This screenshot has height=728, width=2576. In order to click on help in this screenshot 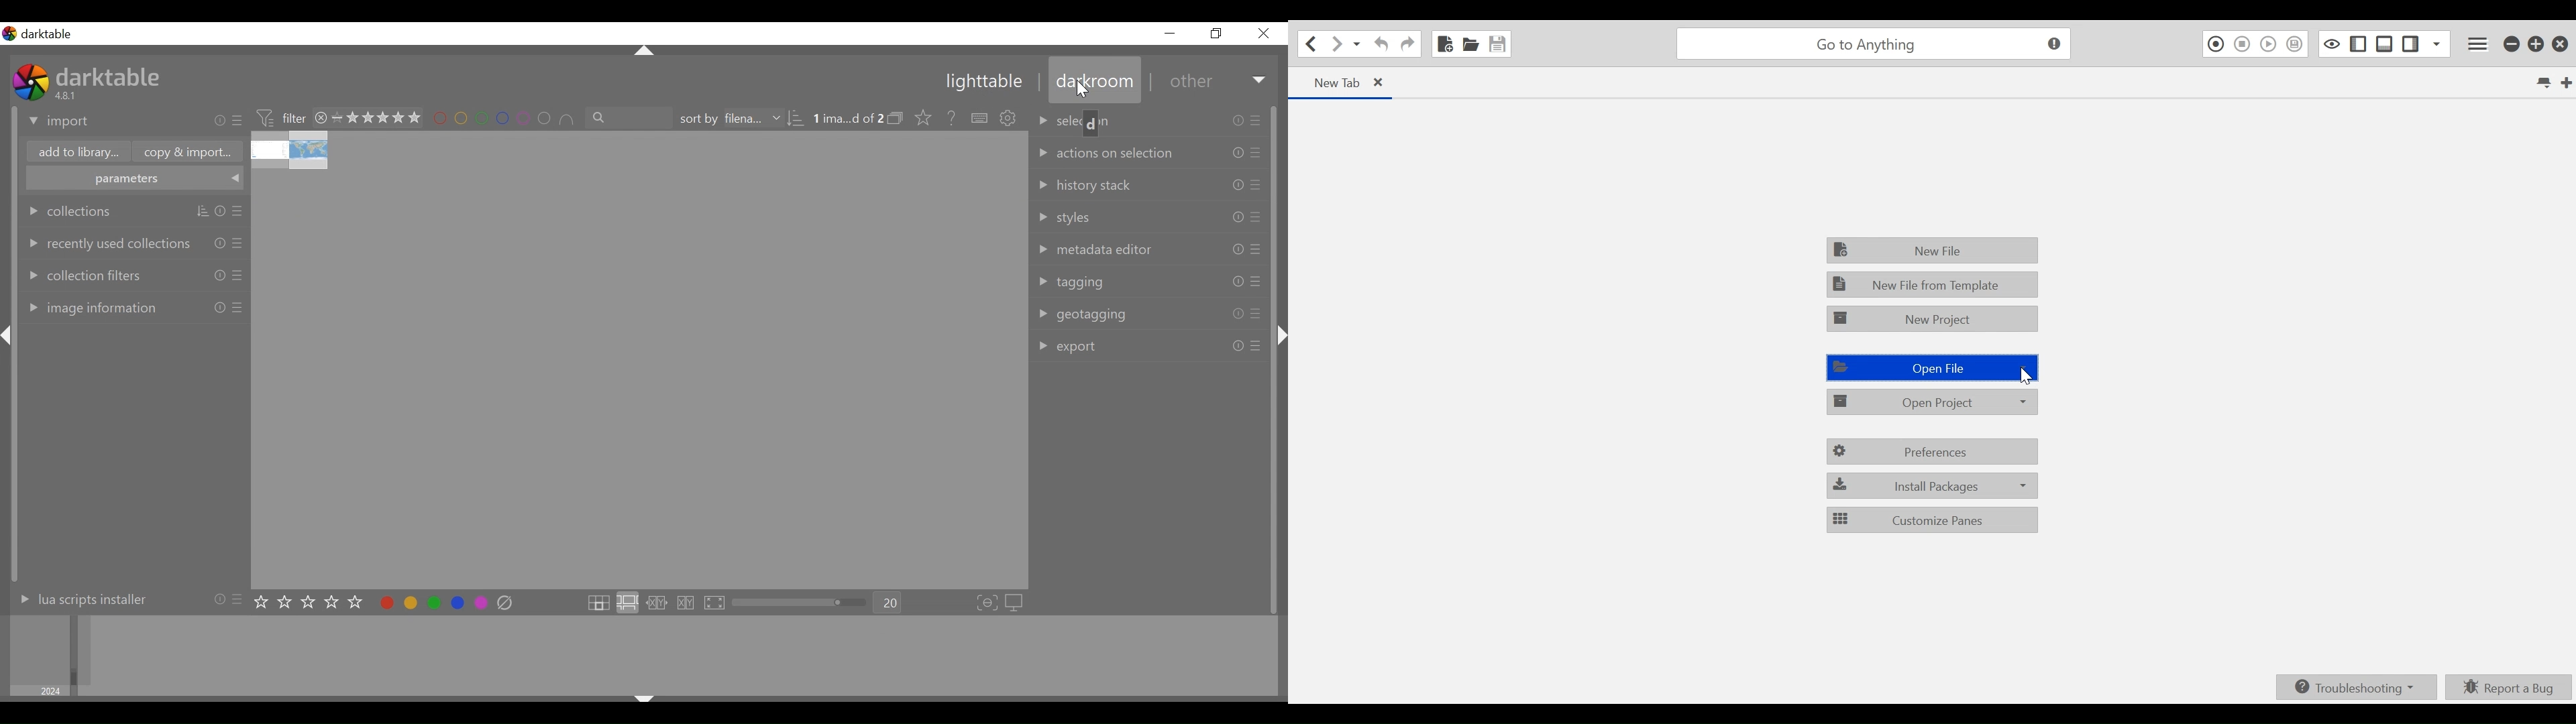, I will do `click(953, 119)`.